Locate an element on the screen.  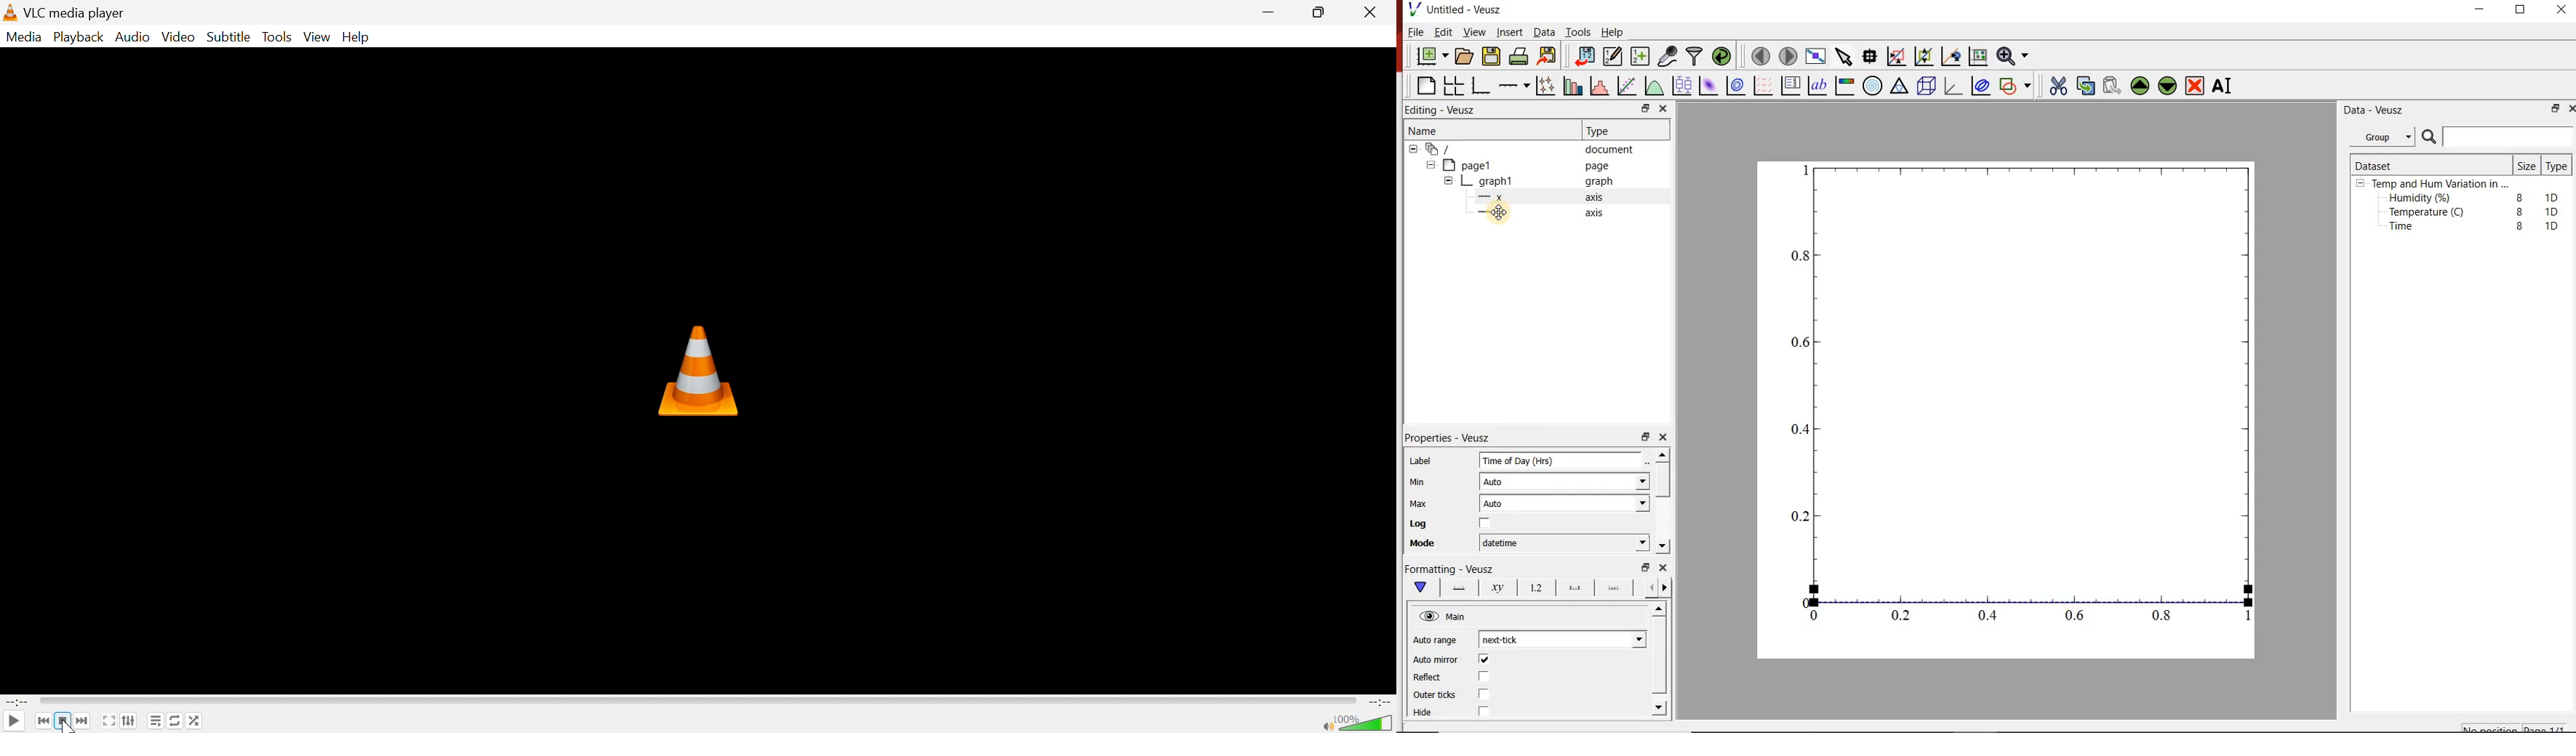
save the document is located at coordinates (1492, 57).